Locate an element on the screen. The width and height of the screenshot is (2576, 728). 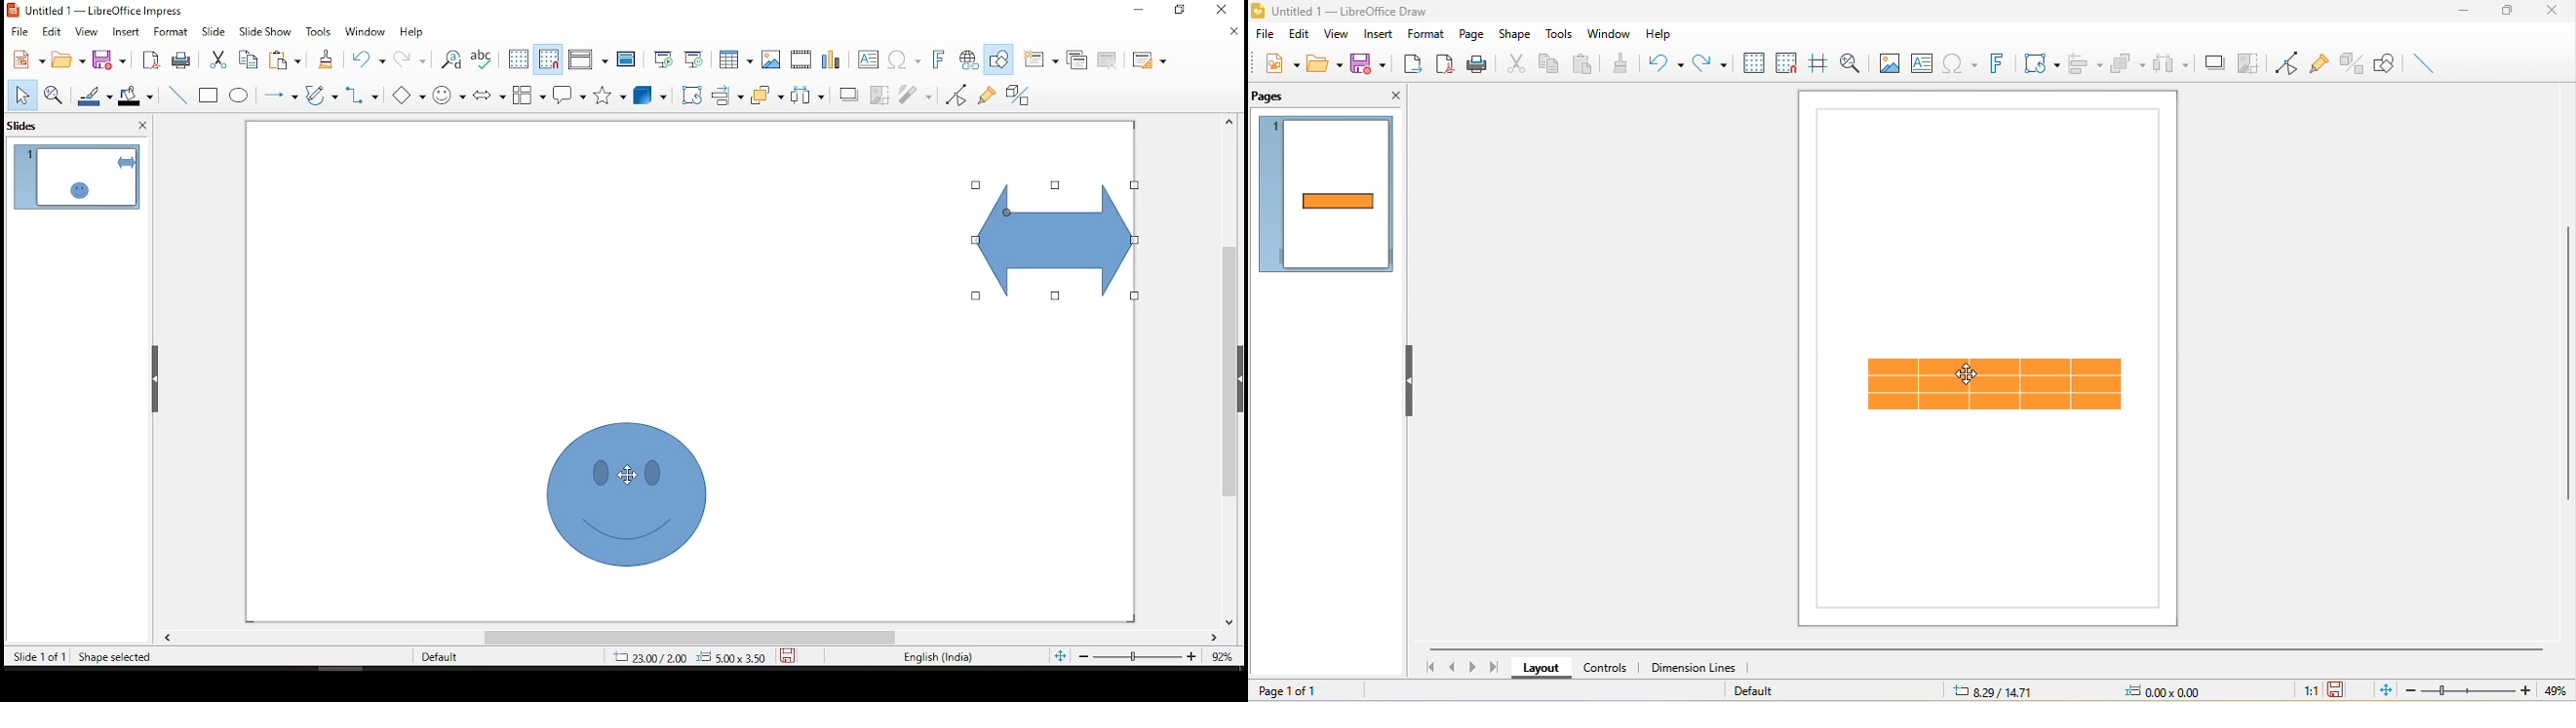
horizontal scroll bar is located at coordinates (1986, 649).